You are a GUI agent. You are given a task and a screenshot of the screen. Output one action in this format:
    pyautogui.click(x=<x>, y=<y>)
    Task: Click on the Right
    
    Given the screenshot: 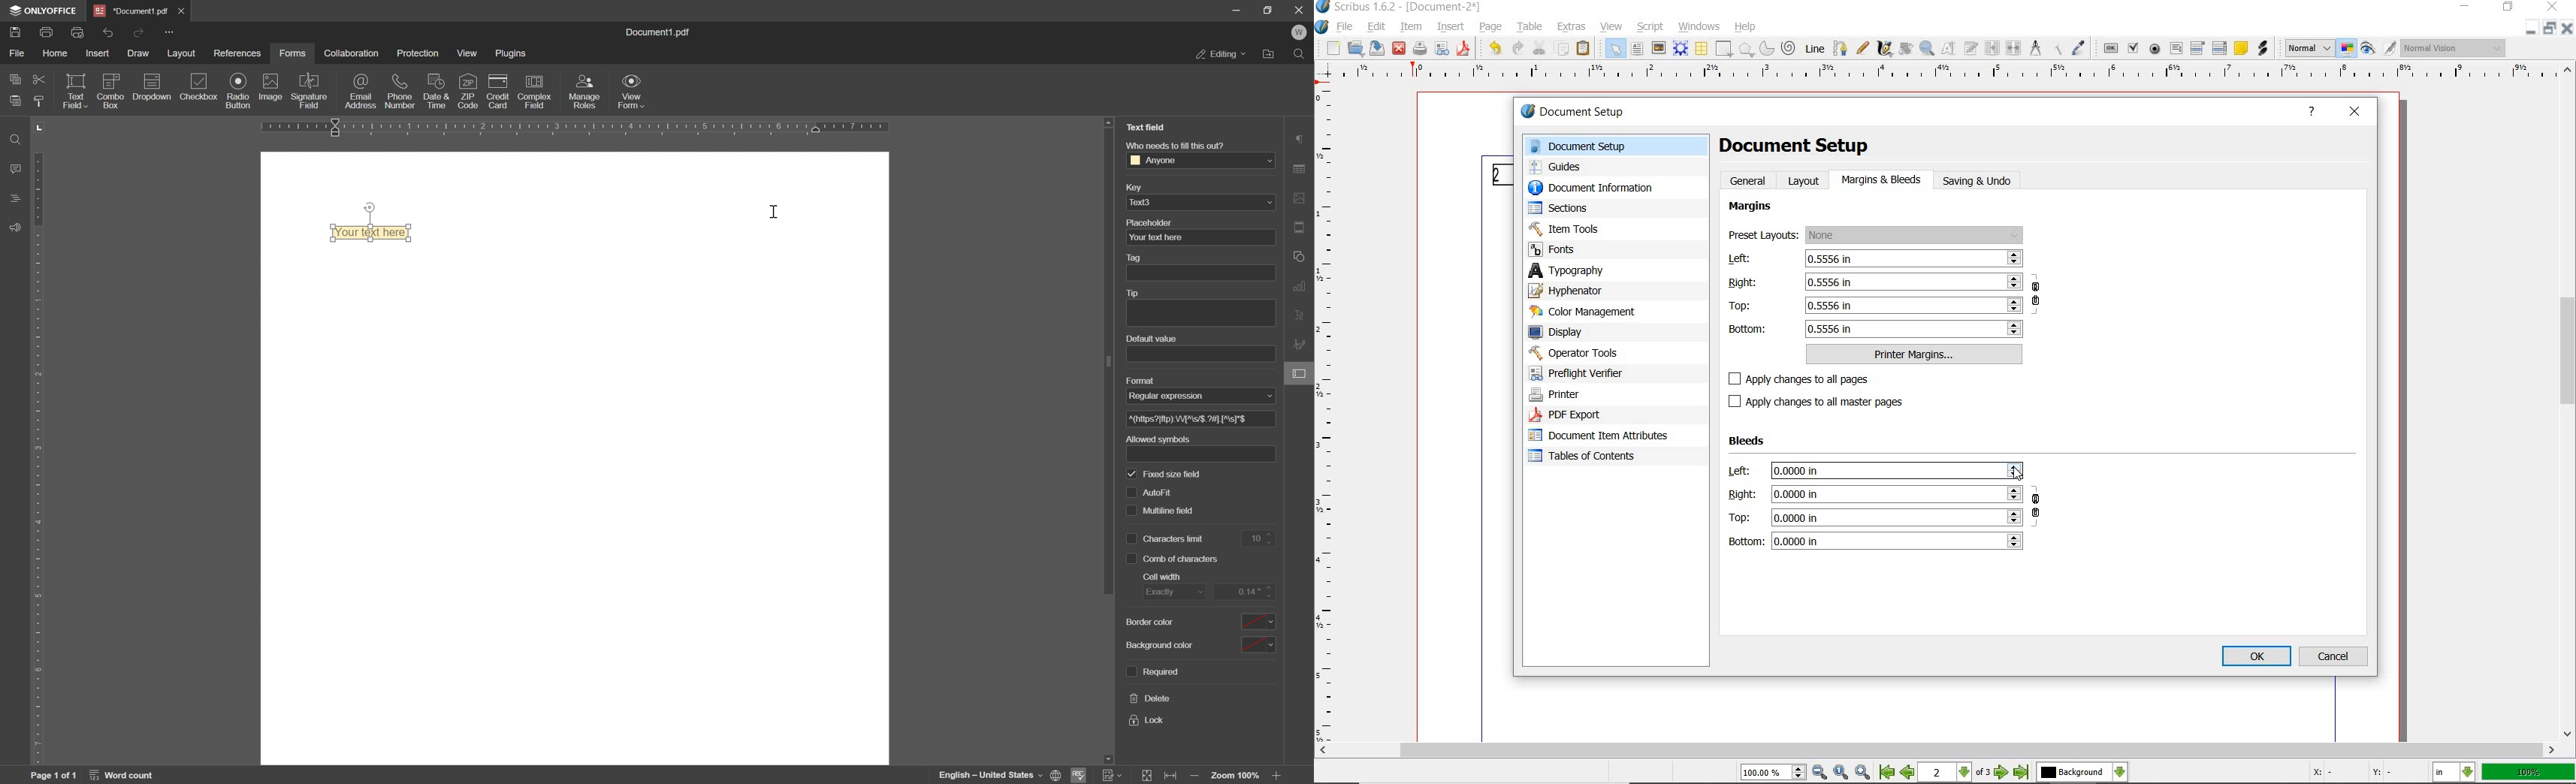 What is the action you would take?
    pyautogui.click(x=1874, y=494)
    